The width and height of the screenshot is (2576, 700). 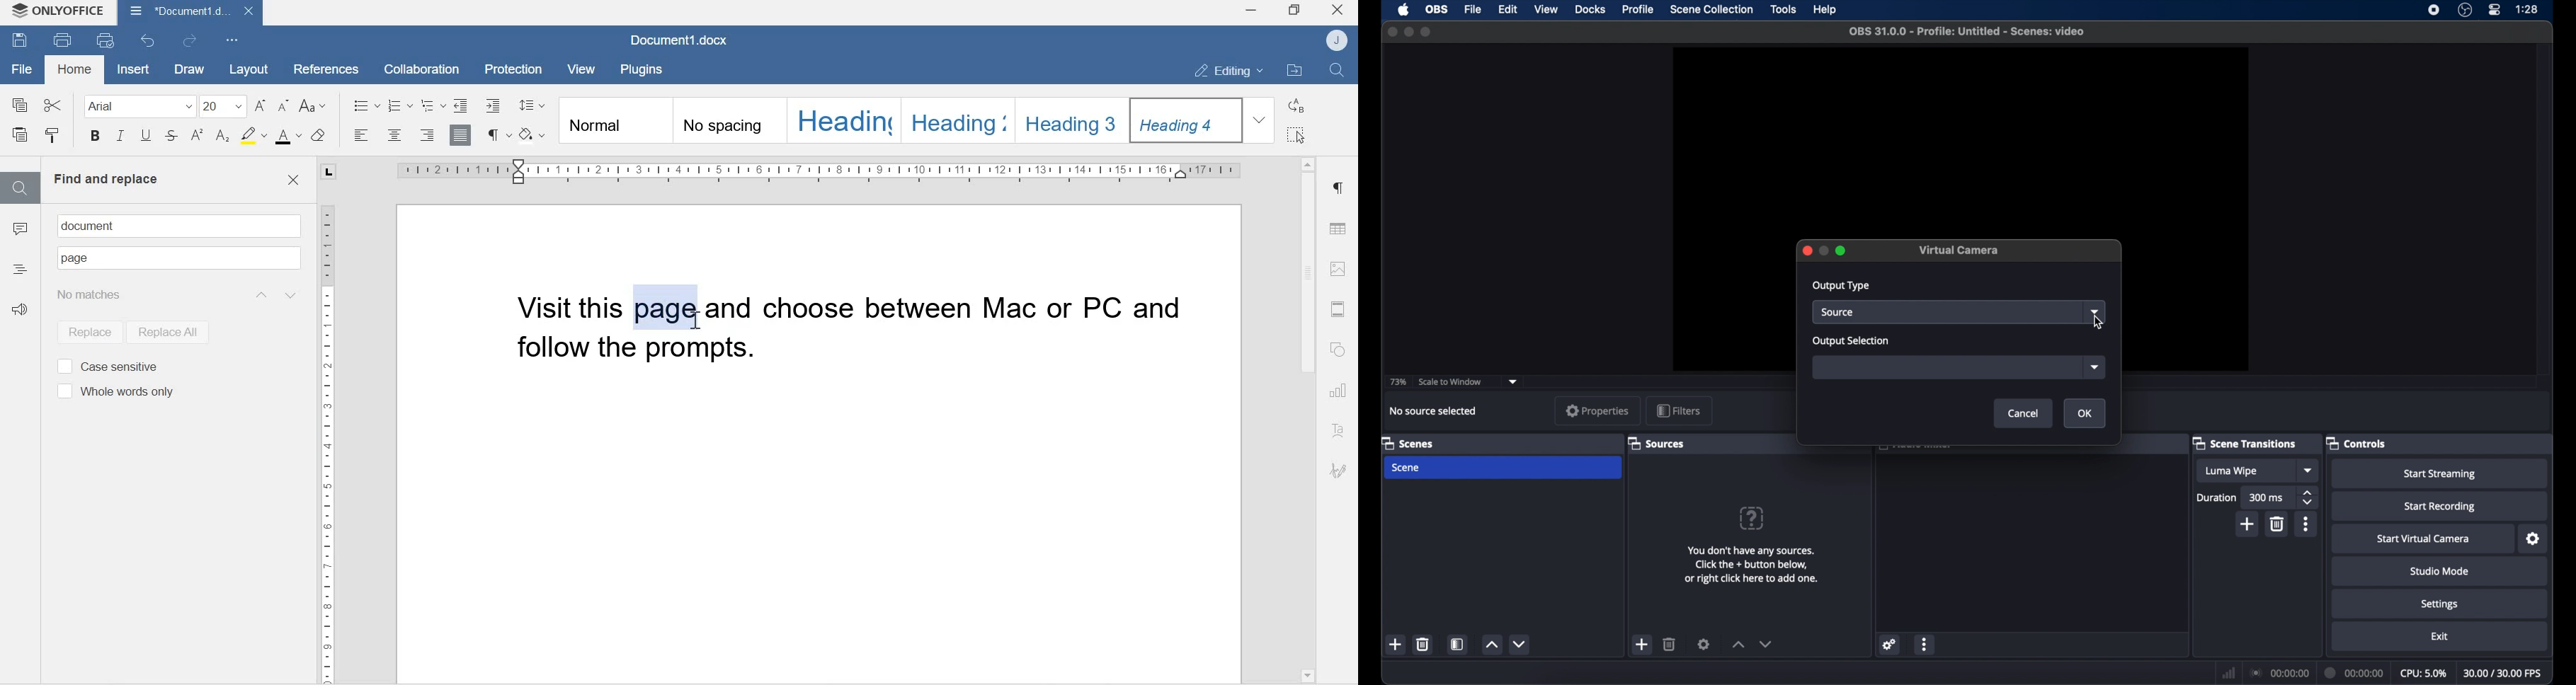 I want to click on Align right, so click(x=428, y=135).